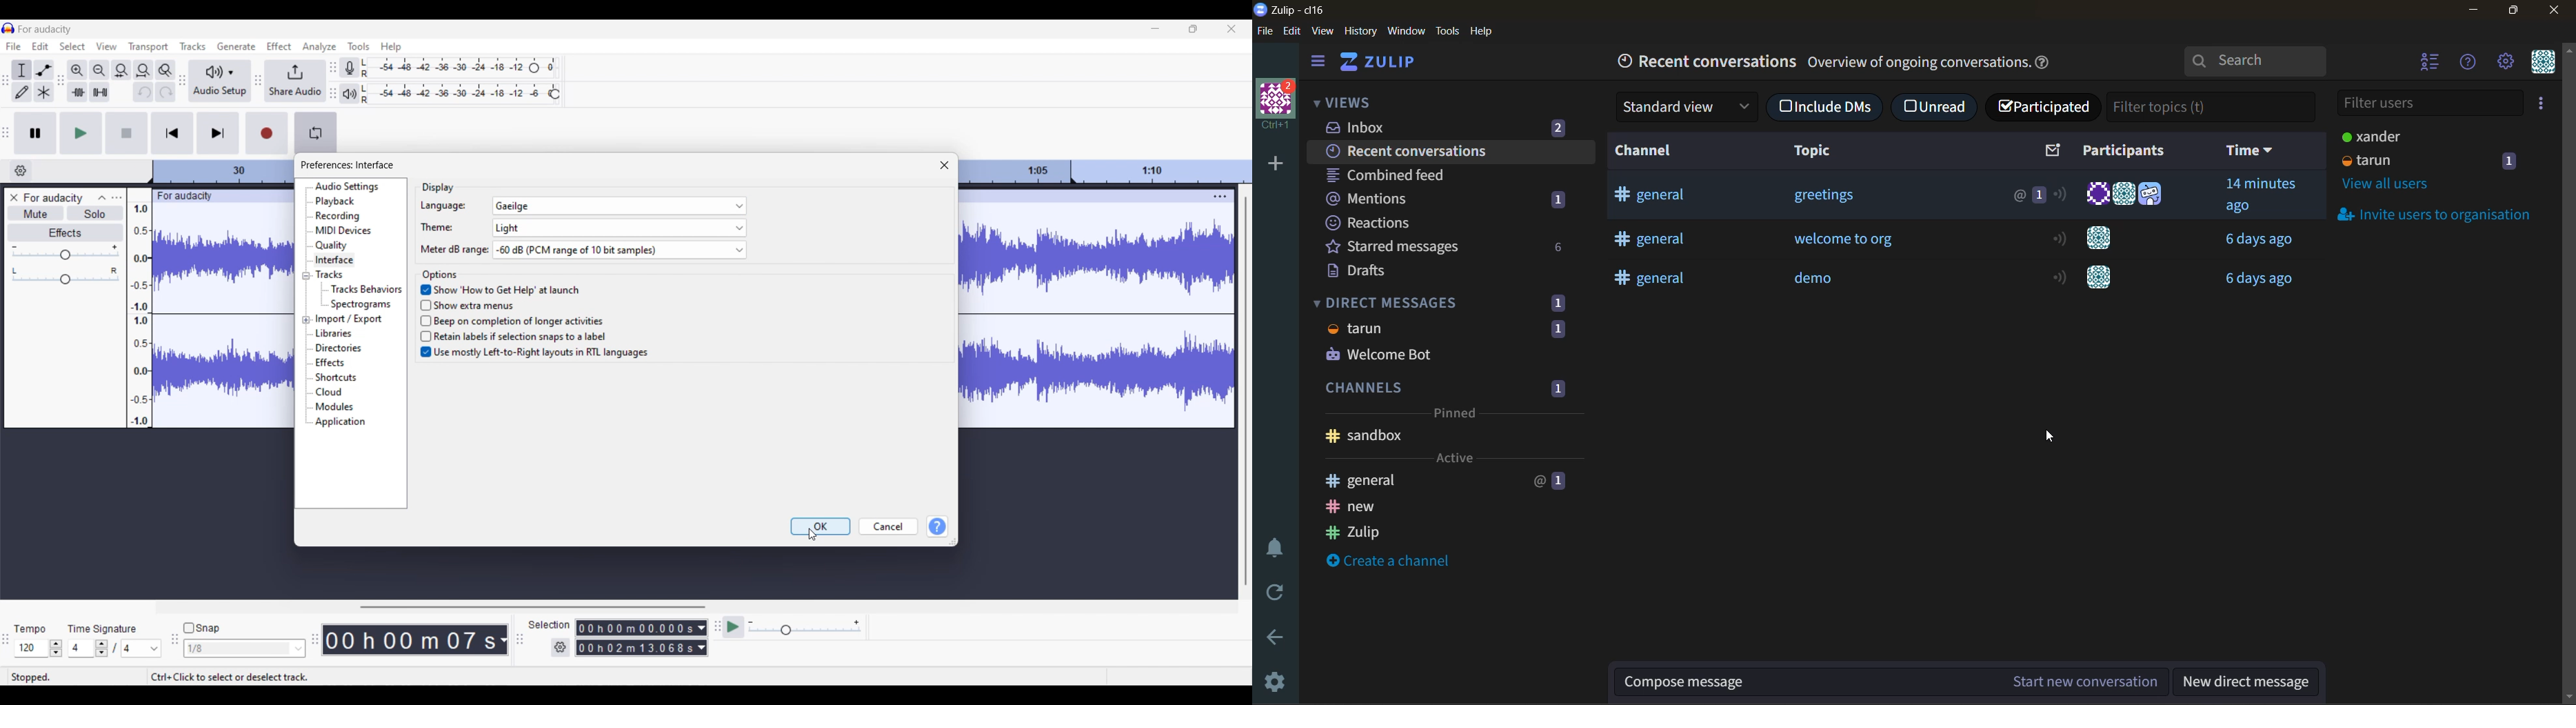  I want to click on Snap toggle, so click(202, 628).